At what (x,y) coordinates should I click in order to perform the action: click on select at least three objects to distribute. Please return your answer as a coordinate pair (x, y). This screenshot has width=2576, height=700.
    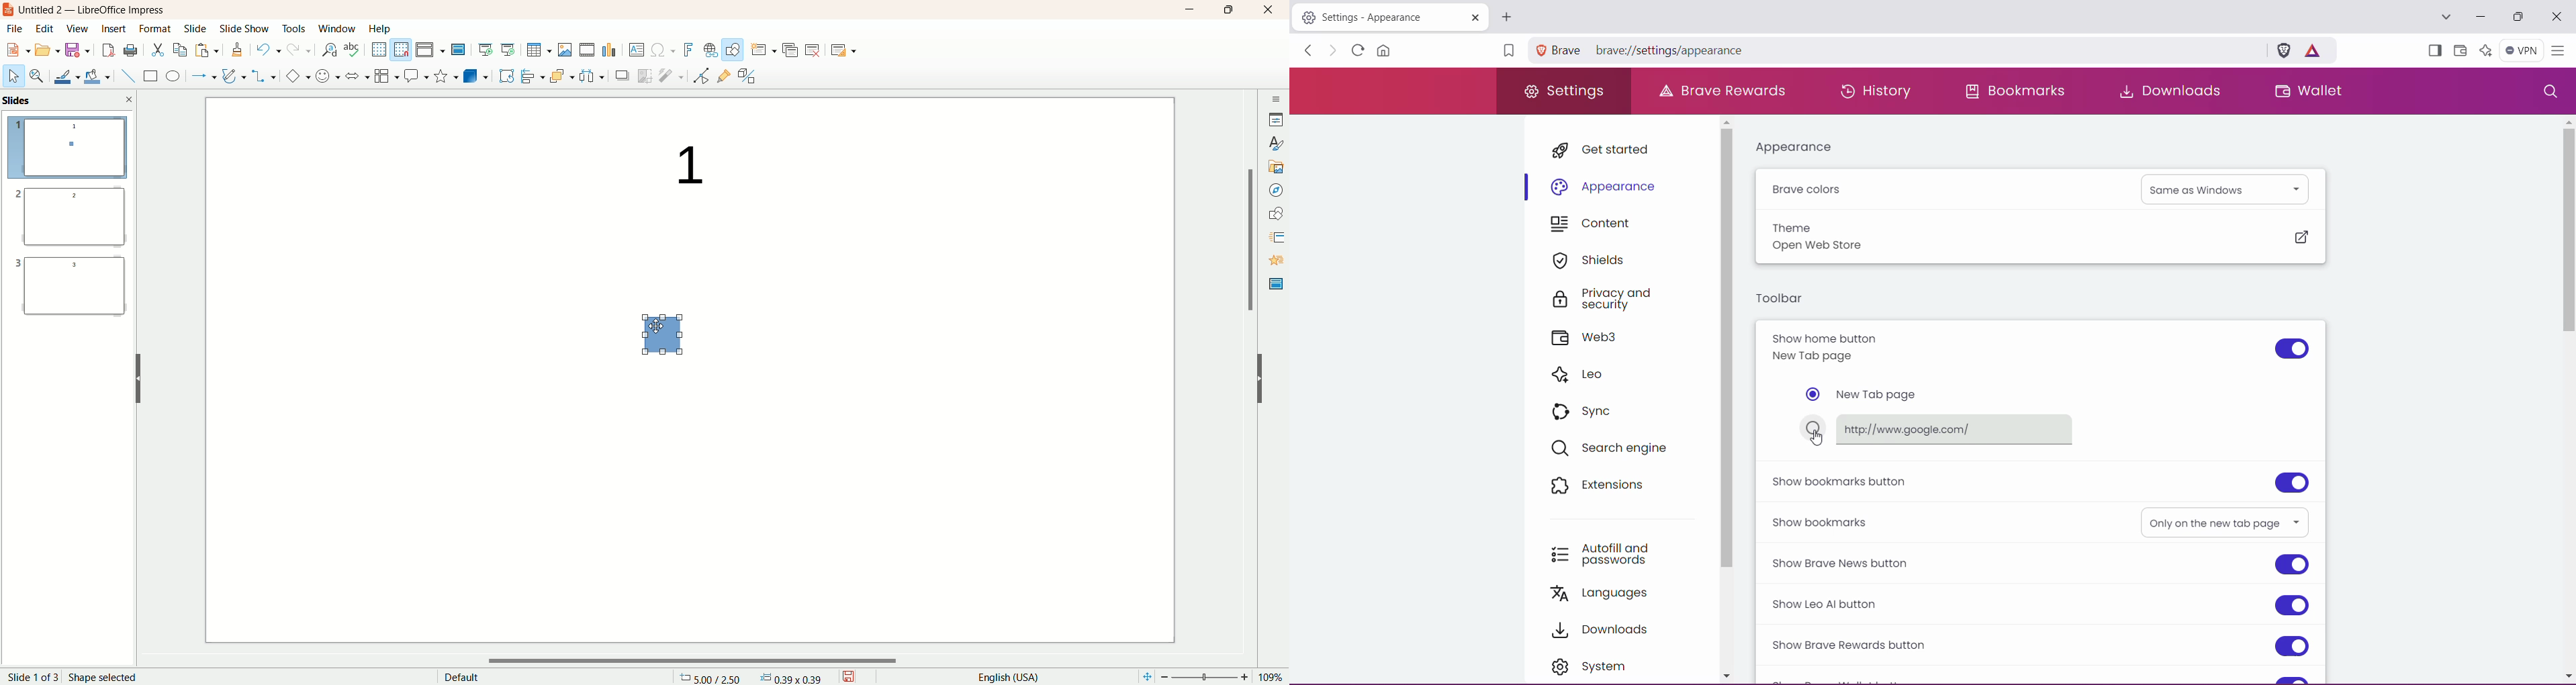
    Looking at the image, I should click on (592, 75).